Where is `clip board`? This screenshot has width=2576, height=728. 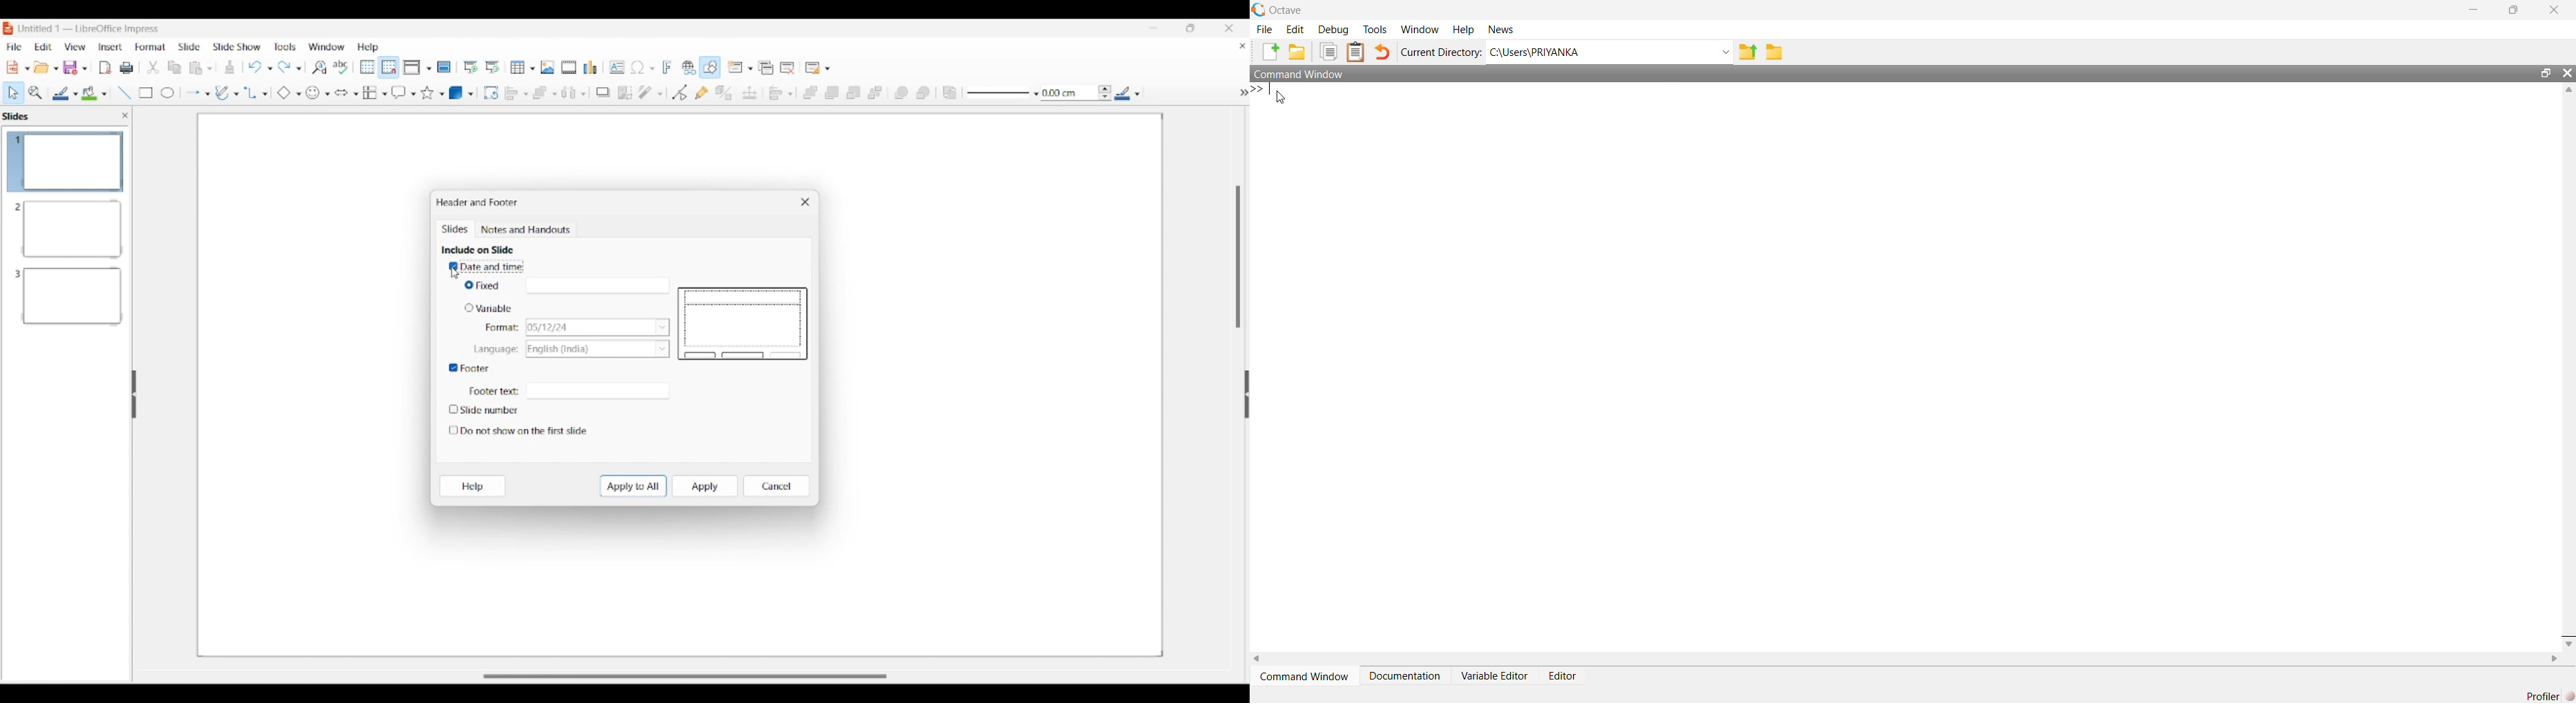 clip board is located at coordinates (1355, 51).